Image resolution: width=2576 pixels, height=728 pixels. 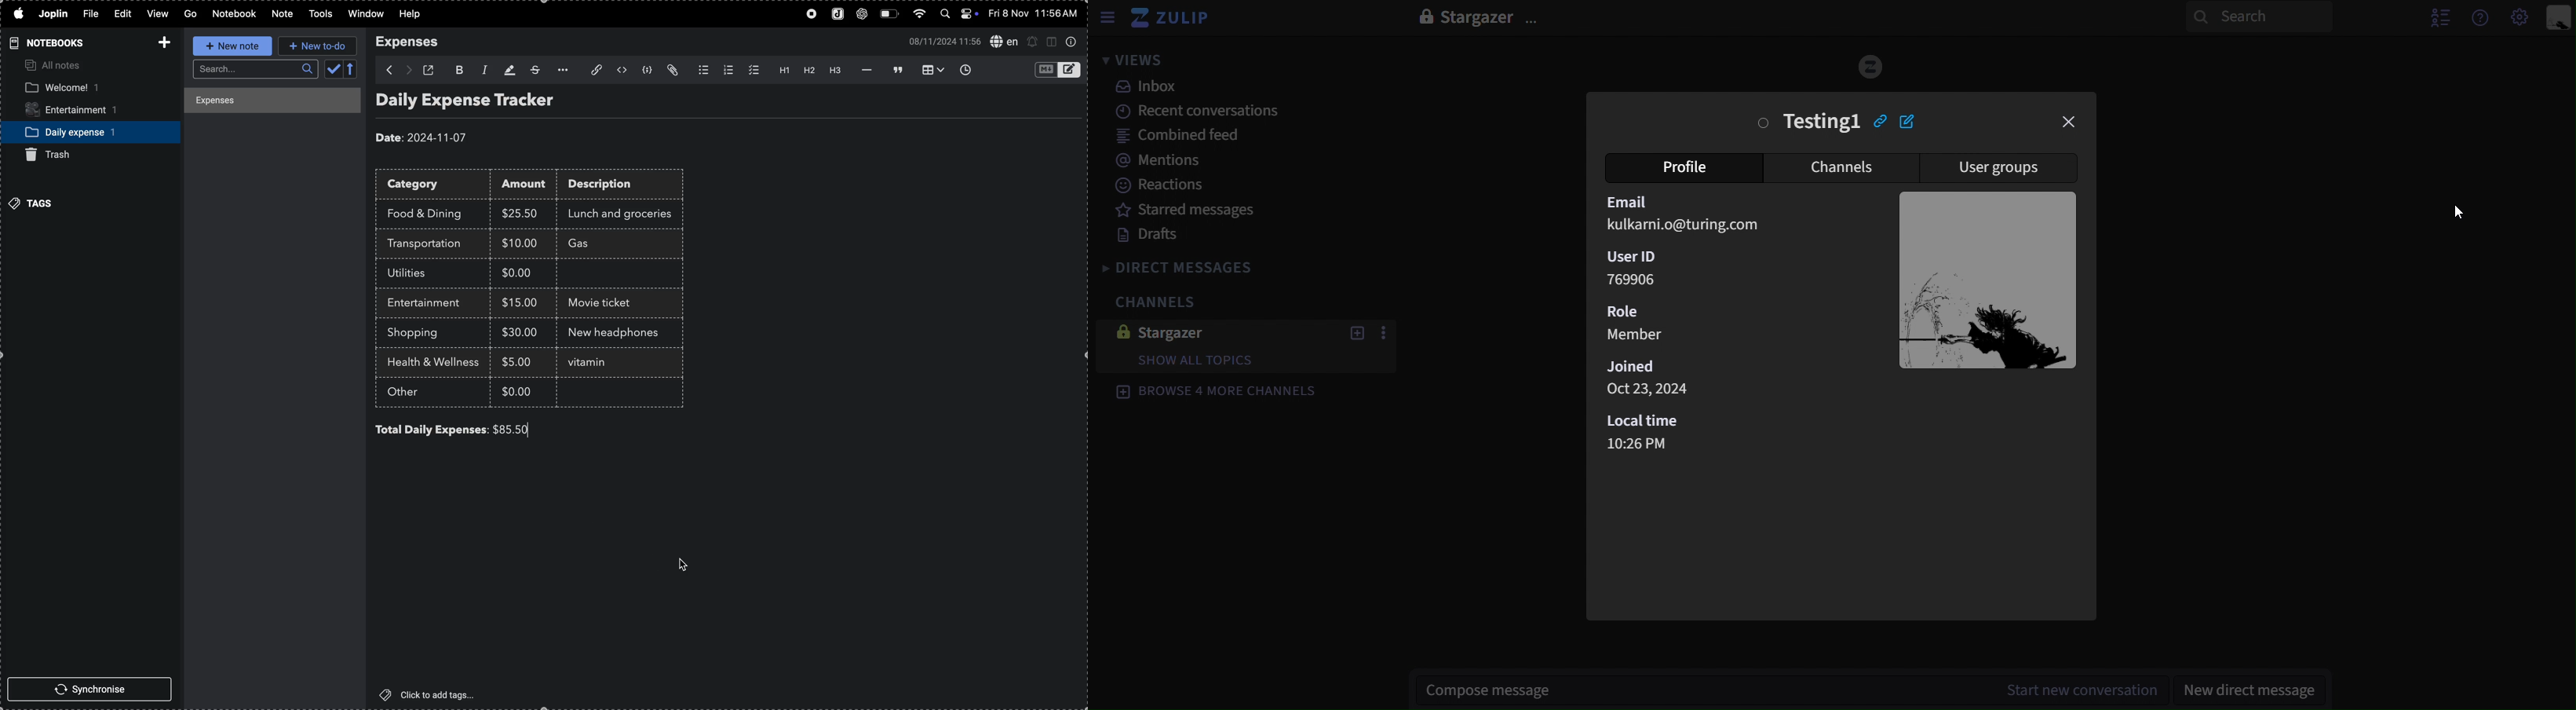 What do you see at coordinates (55, 66) in the screenshot?
I see `all notes` at bounding box center [55, 66].